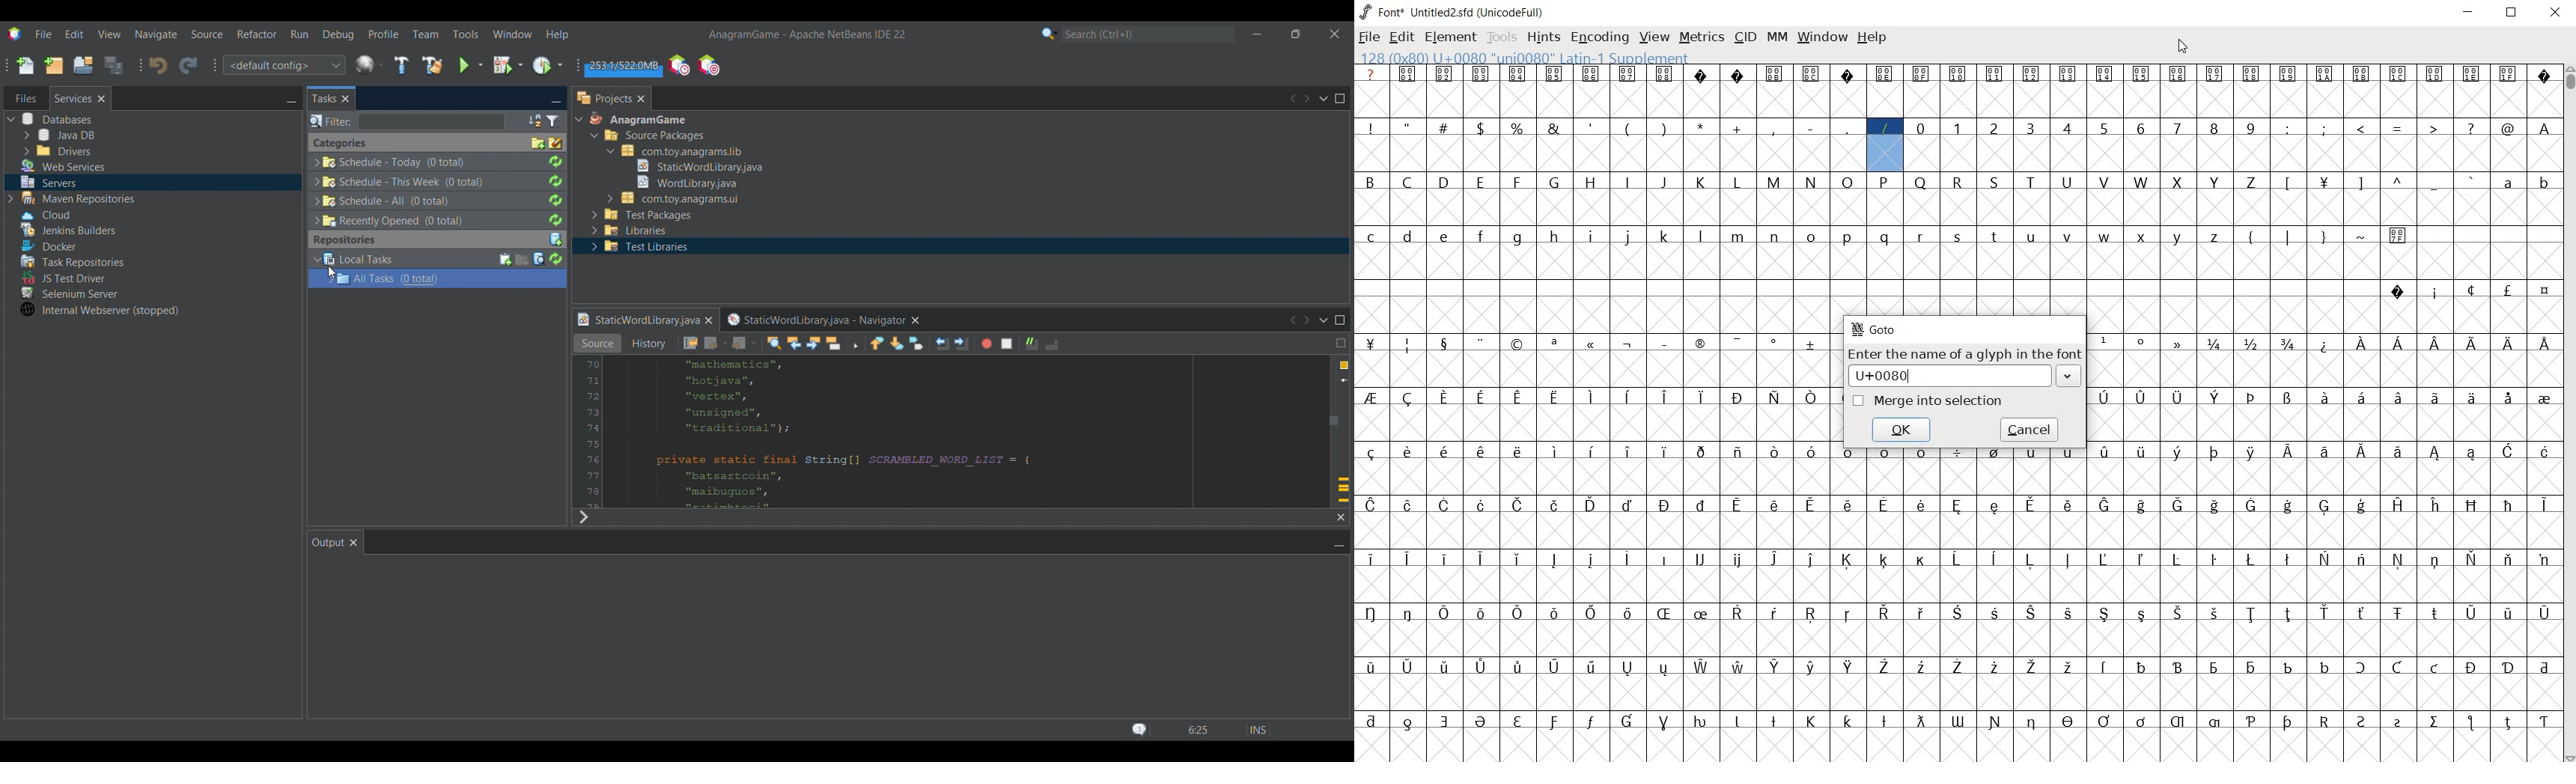 This screenshot has width=2576, height=784. Describe the element at coordinates (2433, 127) in the screenshot. I see `glyph` at that location.